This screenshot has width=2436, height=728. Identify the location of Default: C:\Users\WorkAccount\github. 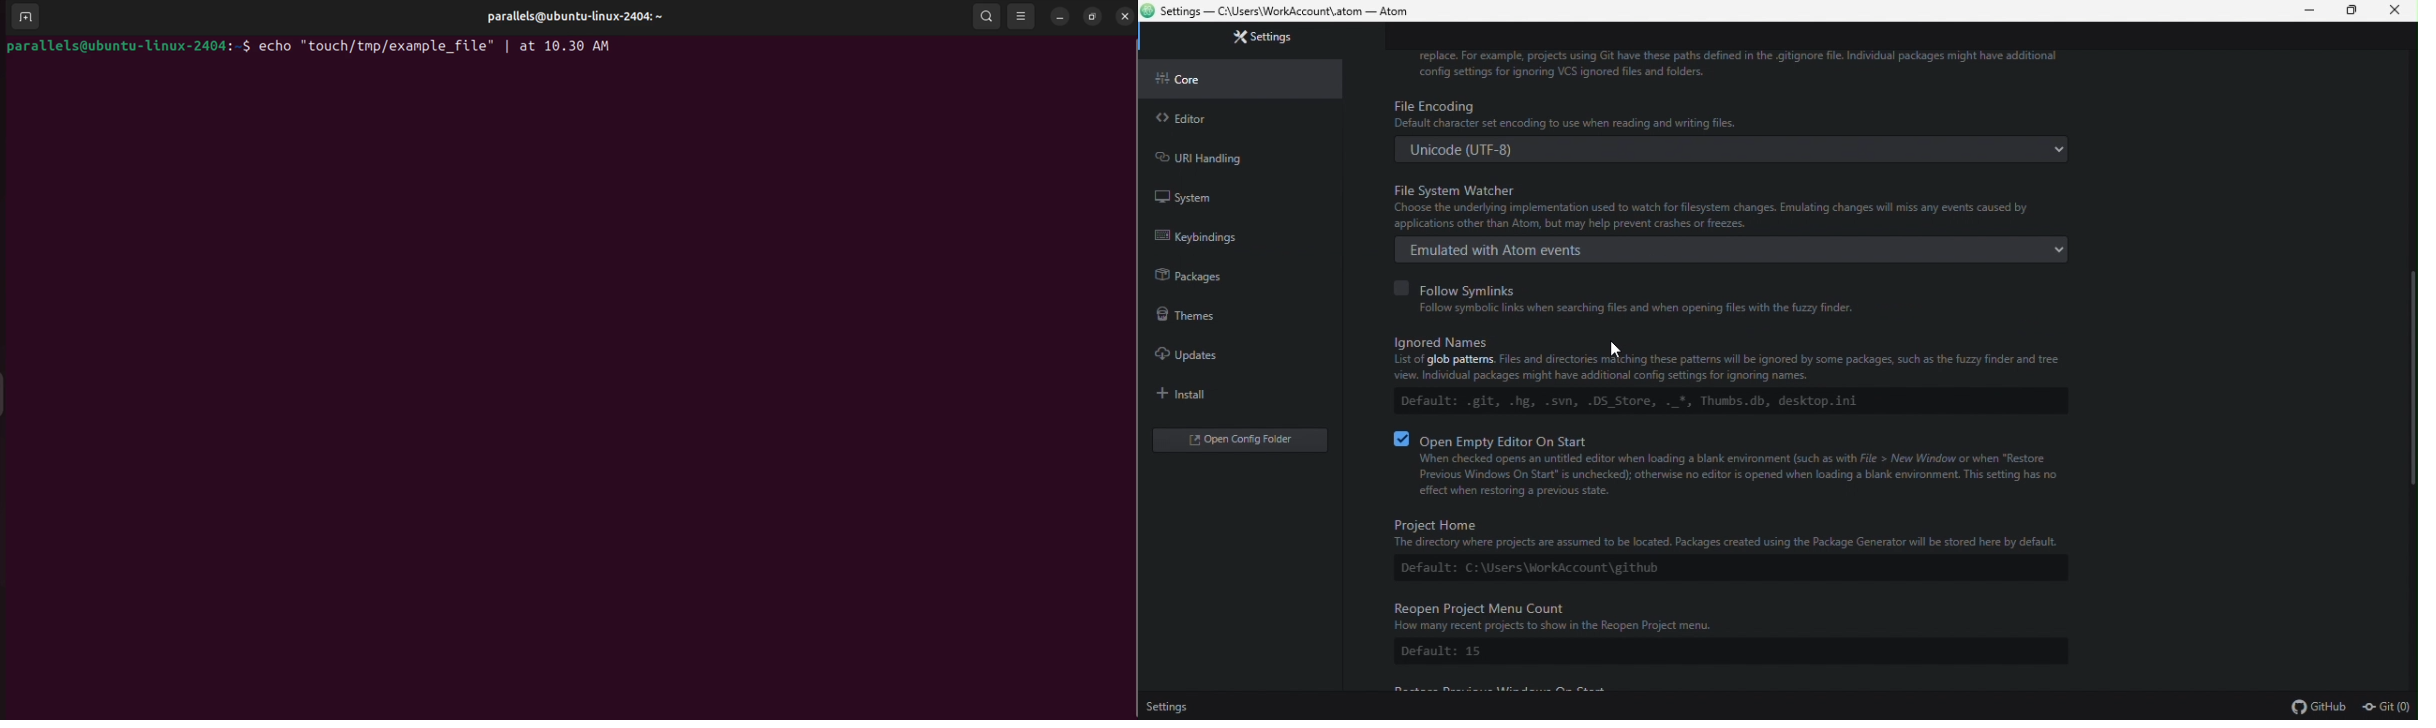
(1550, 570).